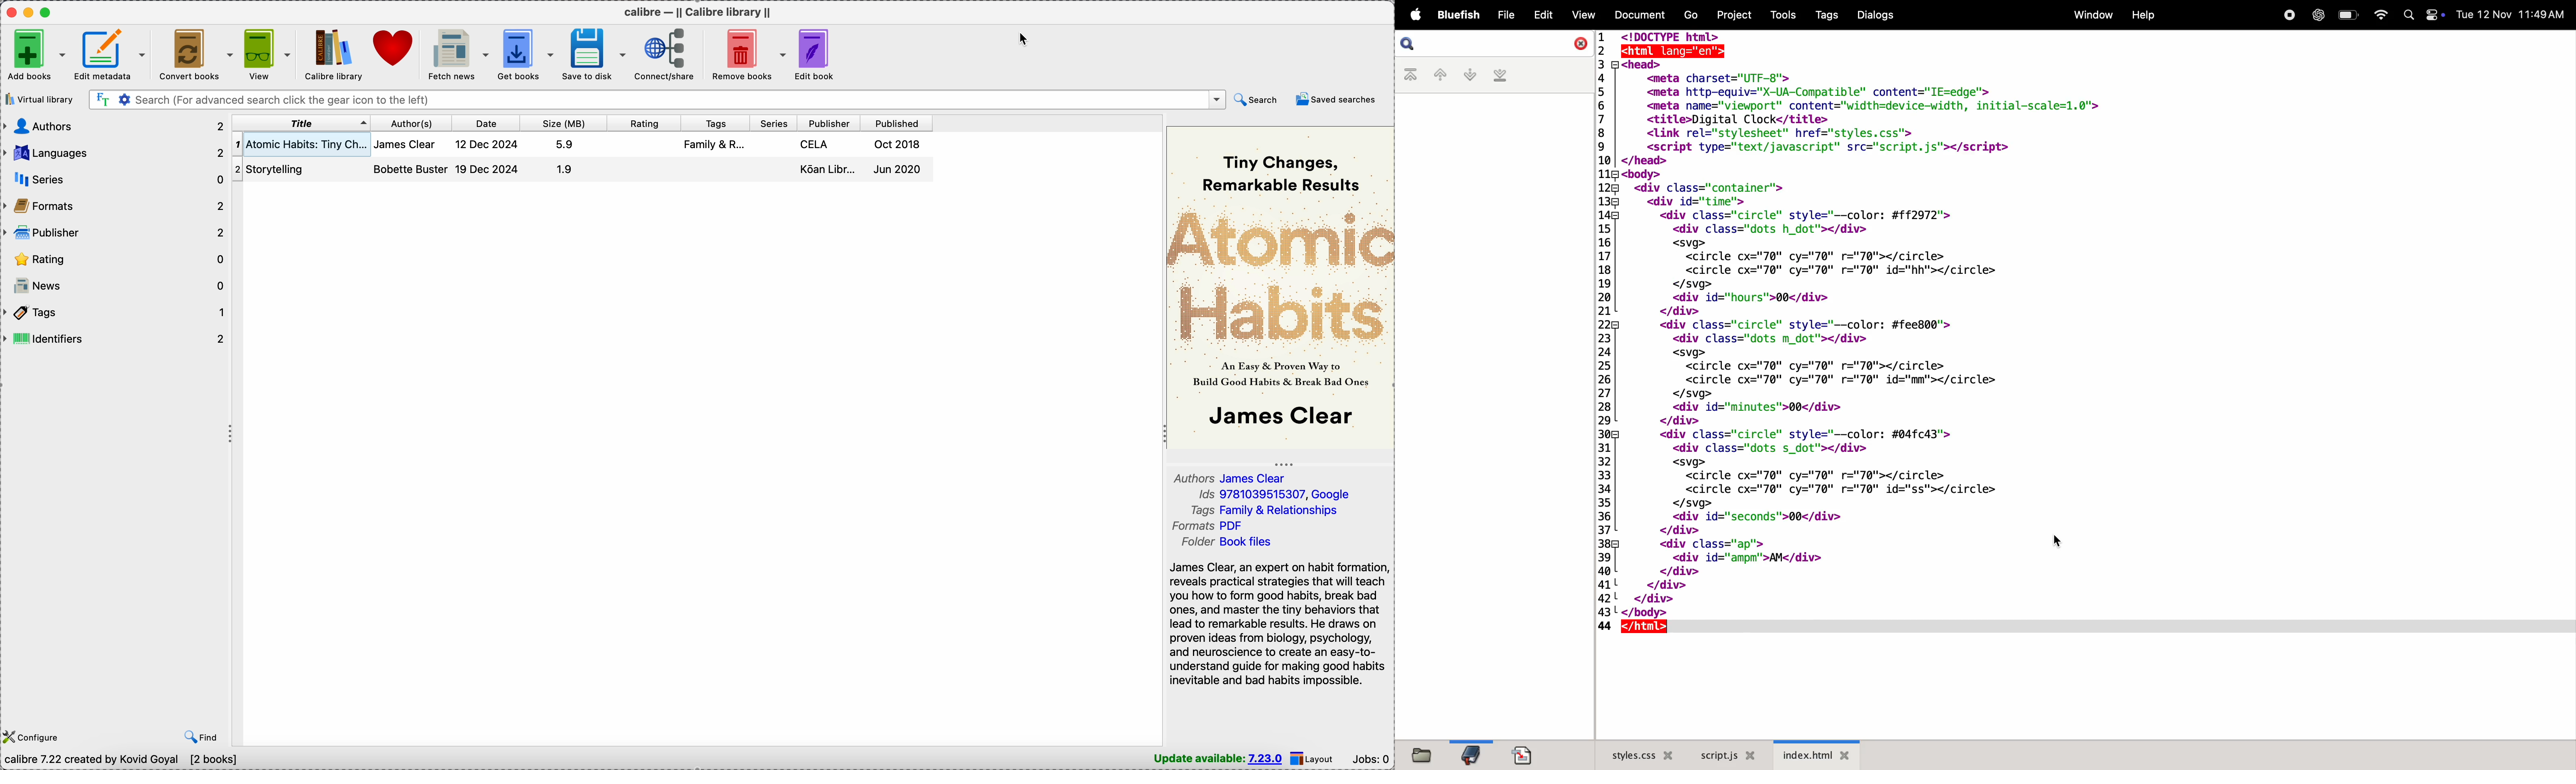 This screenshot has height=784, width=2576. What do you see at coordinates (204, 736) in the screenshot?
I see `find` at bounding box center [204, 736].